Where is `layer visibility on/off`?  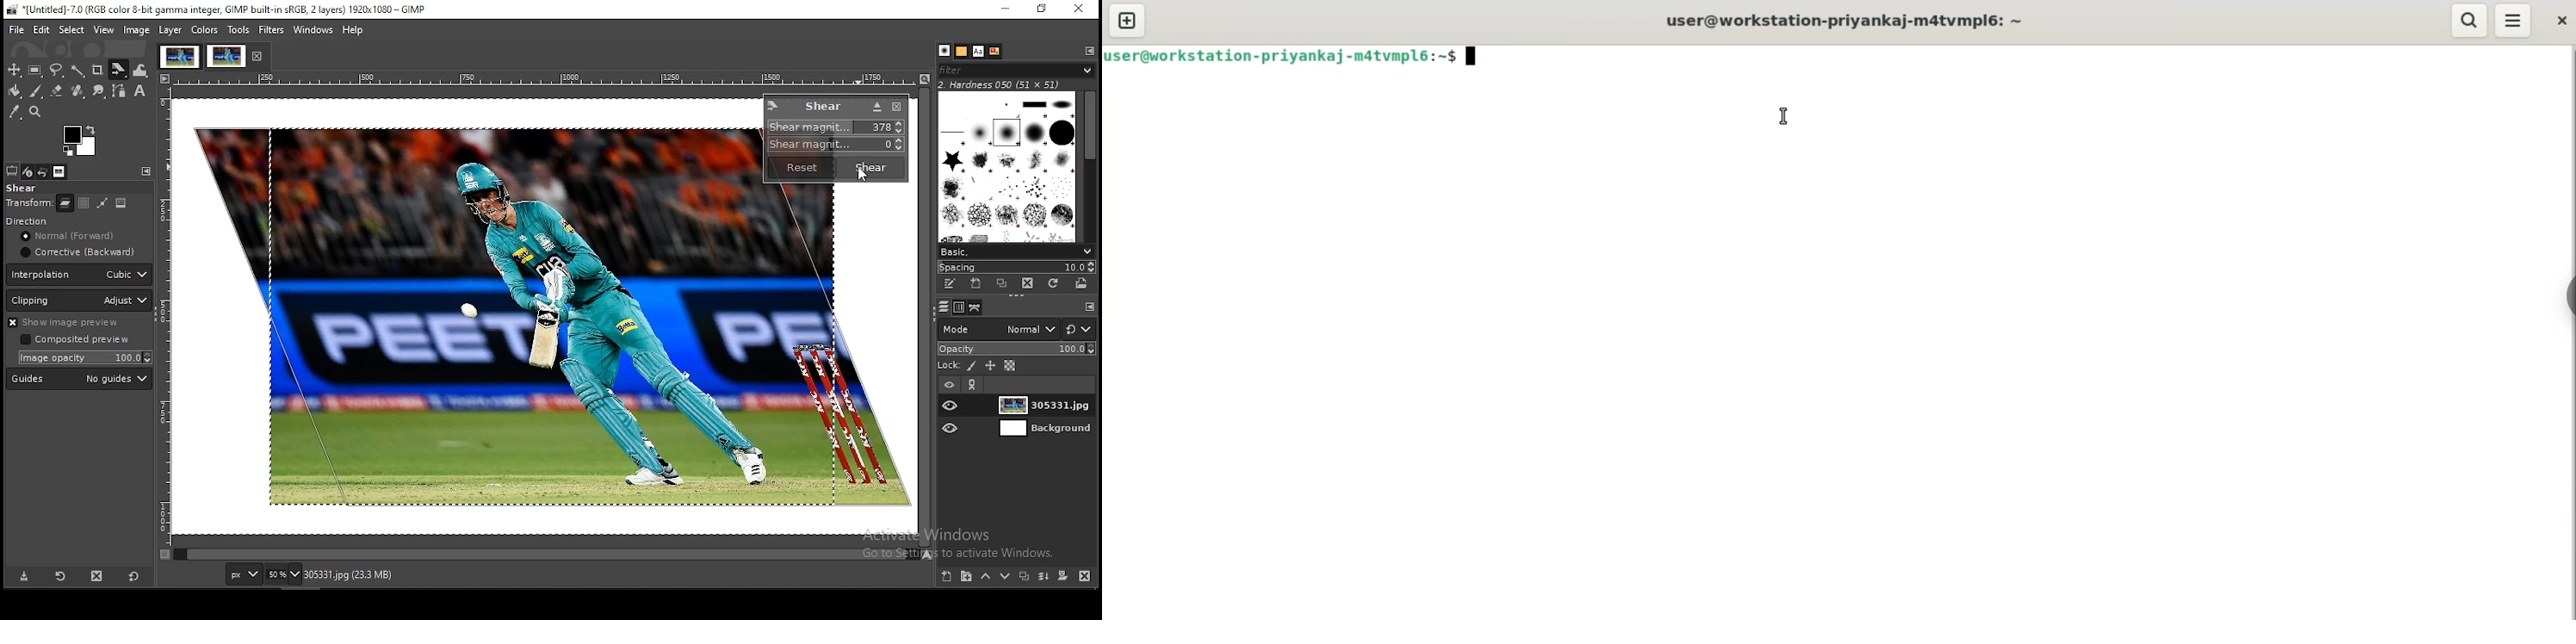
layer visibility on/off is located at coordinates (952, 427).